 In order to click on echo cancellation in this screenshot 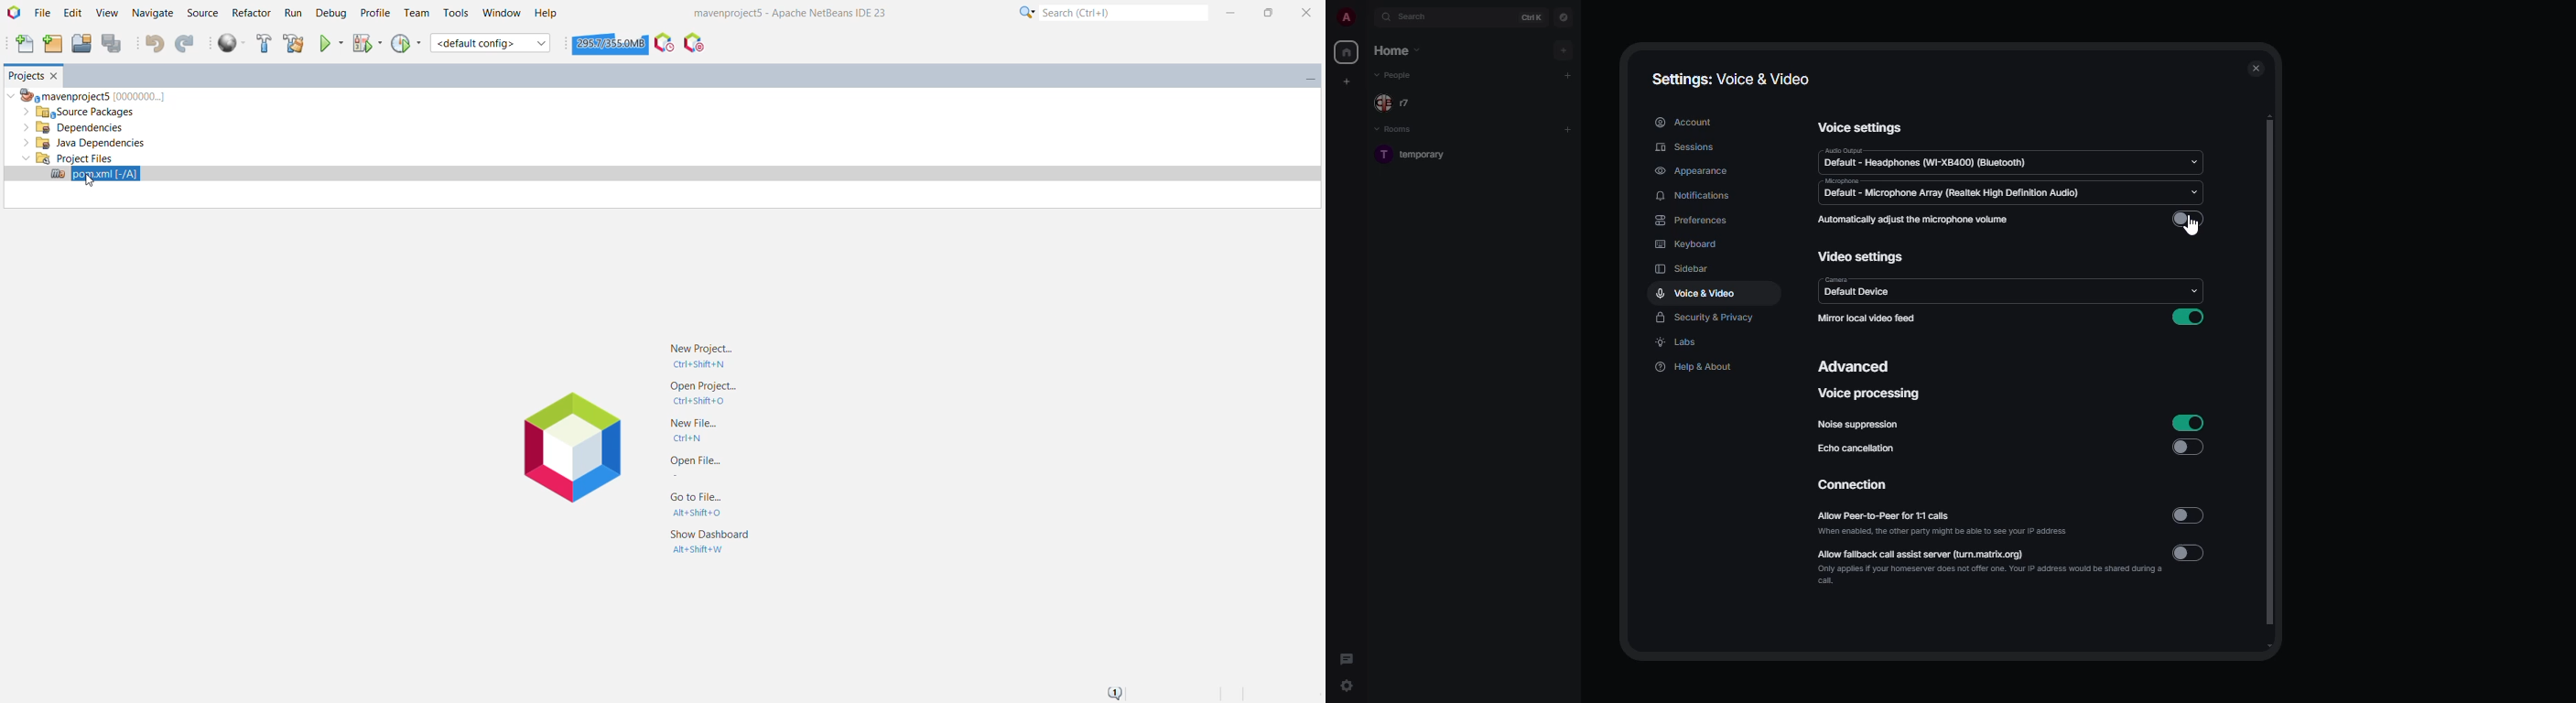, I will do `click(1858, 450)`.